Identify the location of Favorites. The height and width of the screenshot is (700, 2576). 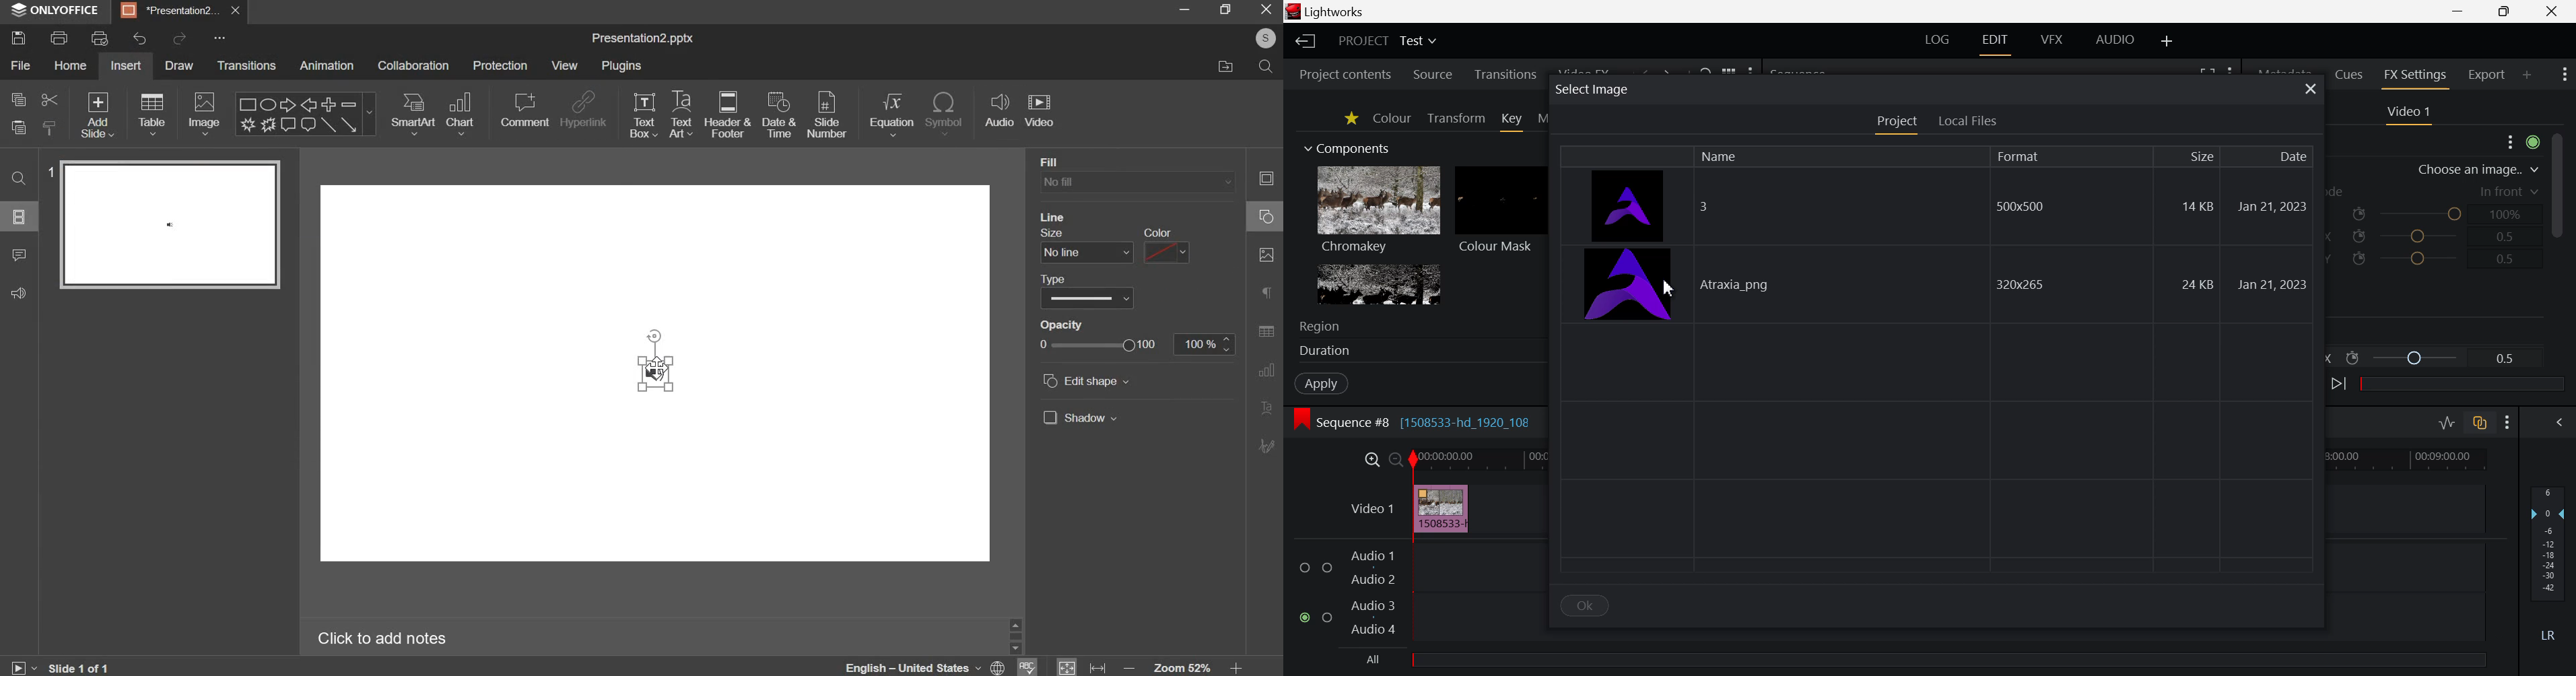
(1352, 121).